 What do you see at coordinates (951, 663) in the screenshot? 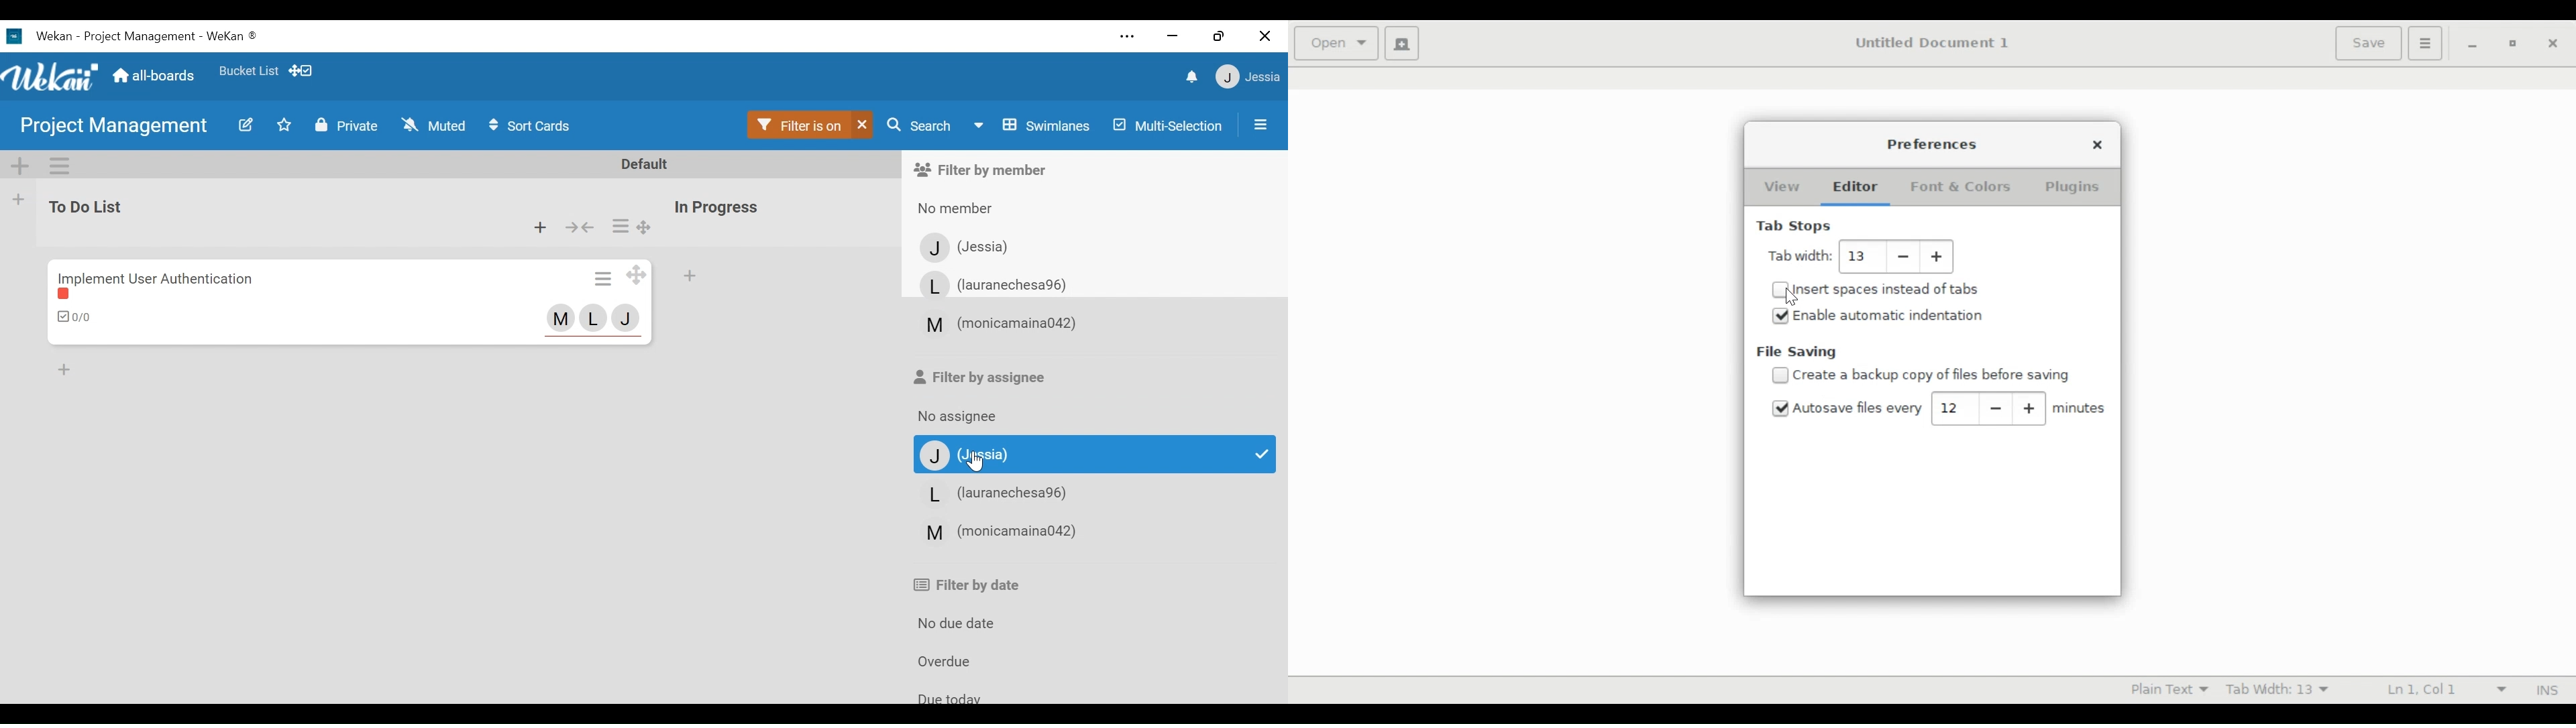
I see `Overdue` at bounding box center [951, 663].